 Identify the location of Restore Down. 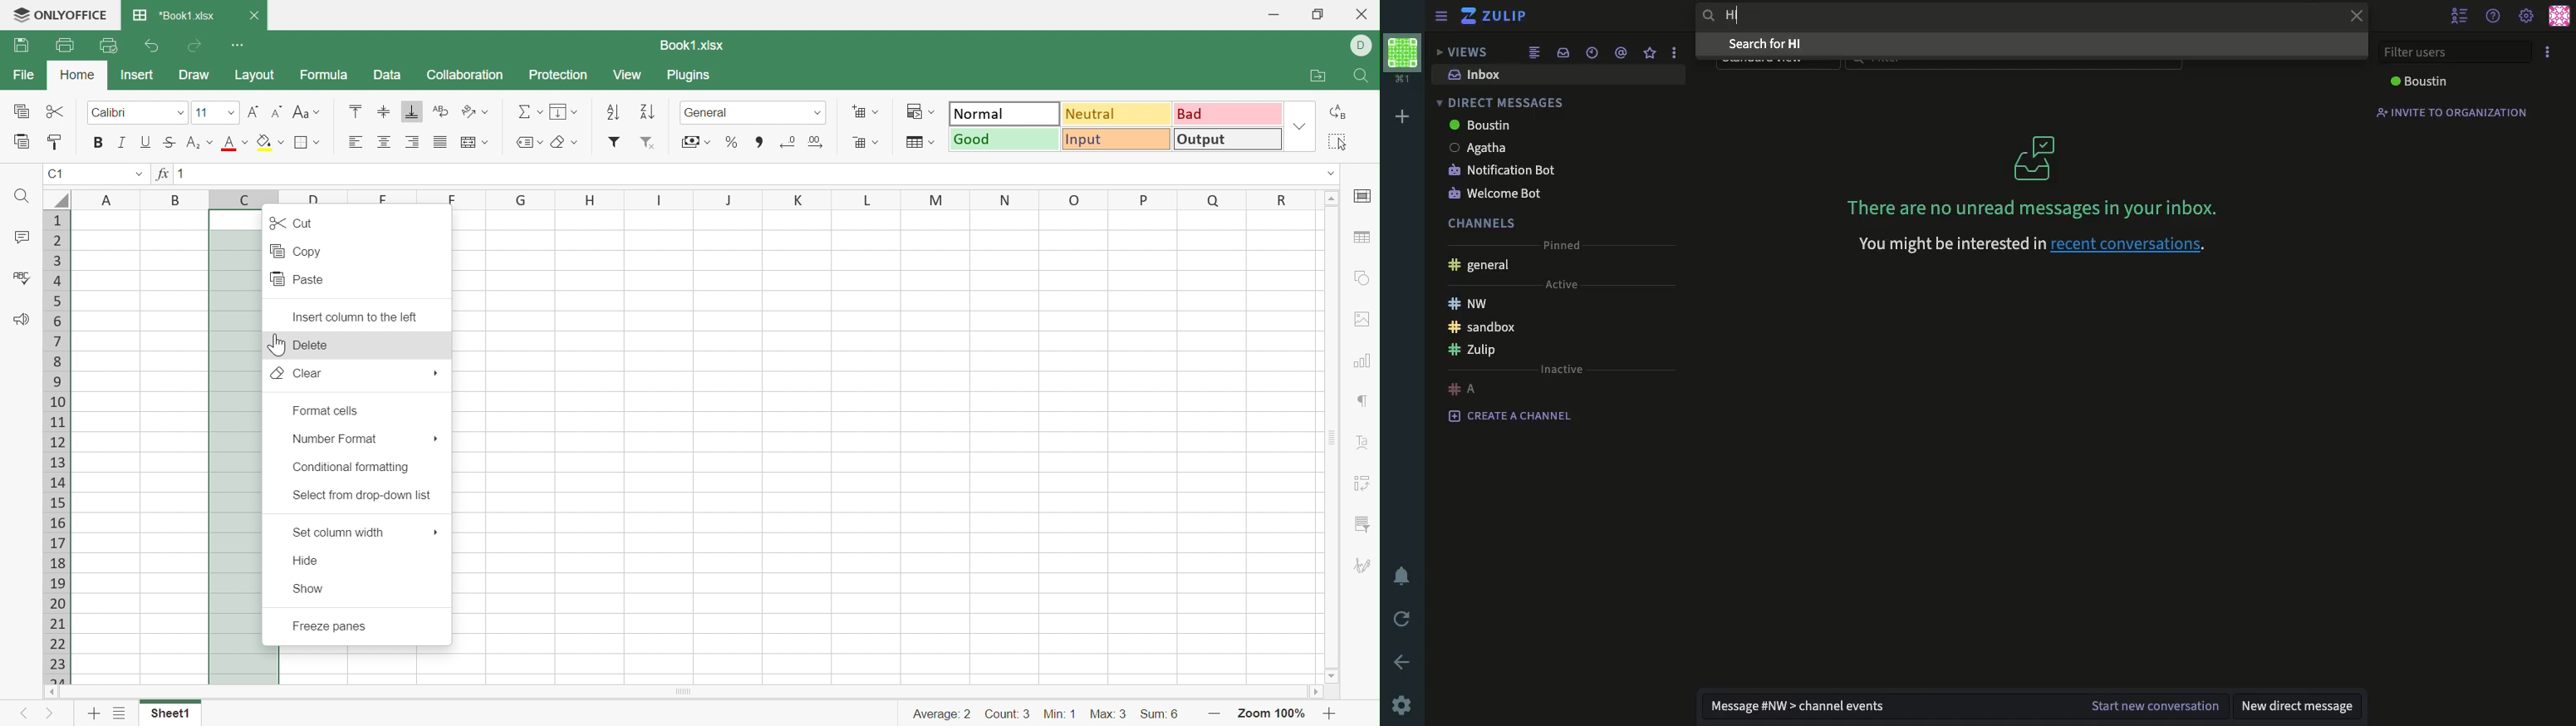
(1317, 12).